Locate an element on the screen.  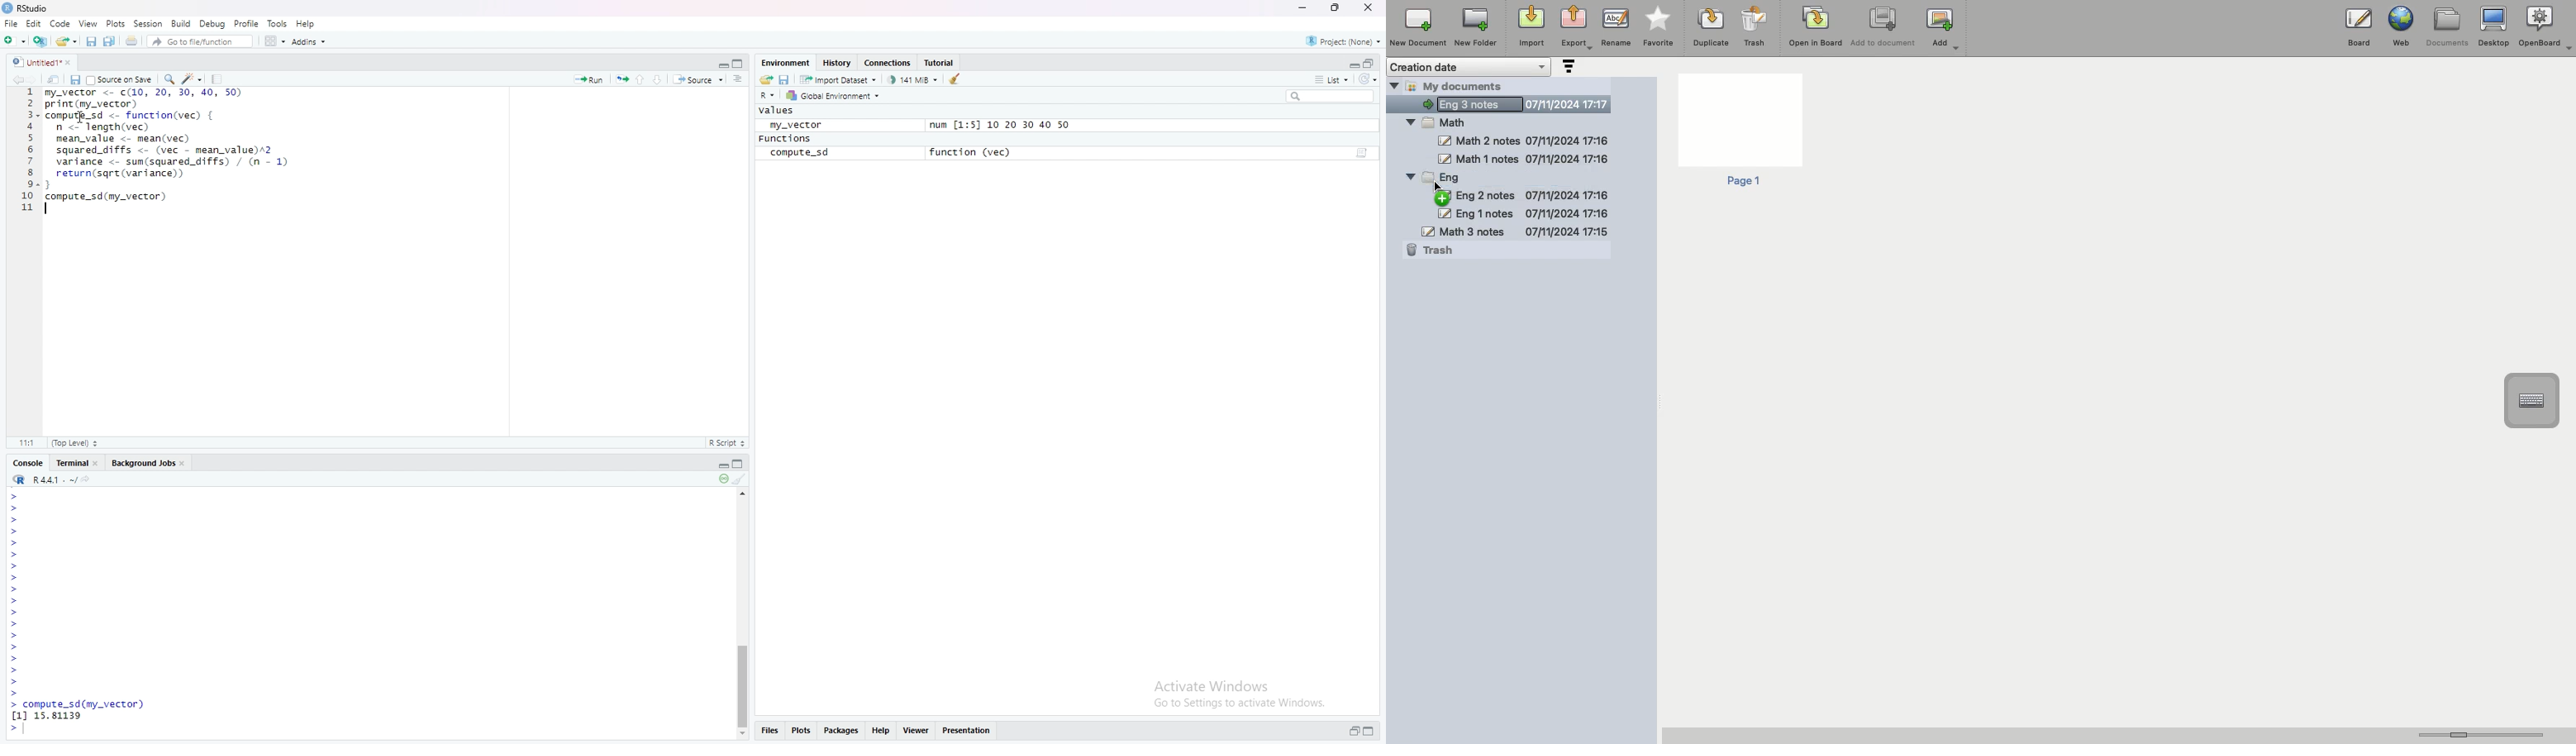
Background Jobs is located at coordinates (148, 462).